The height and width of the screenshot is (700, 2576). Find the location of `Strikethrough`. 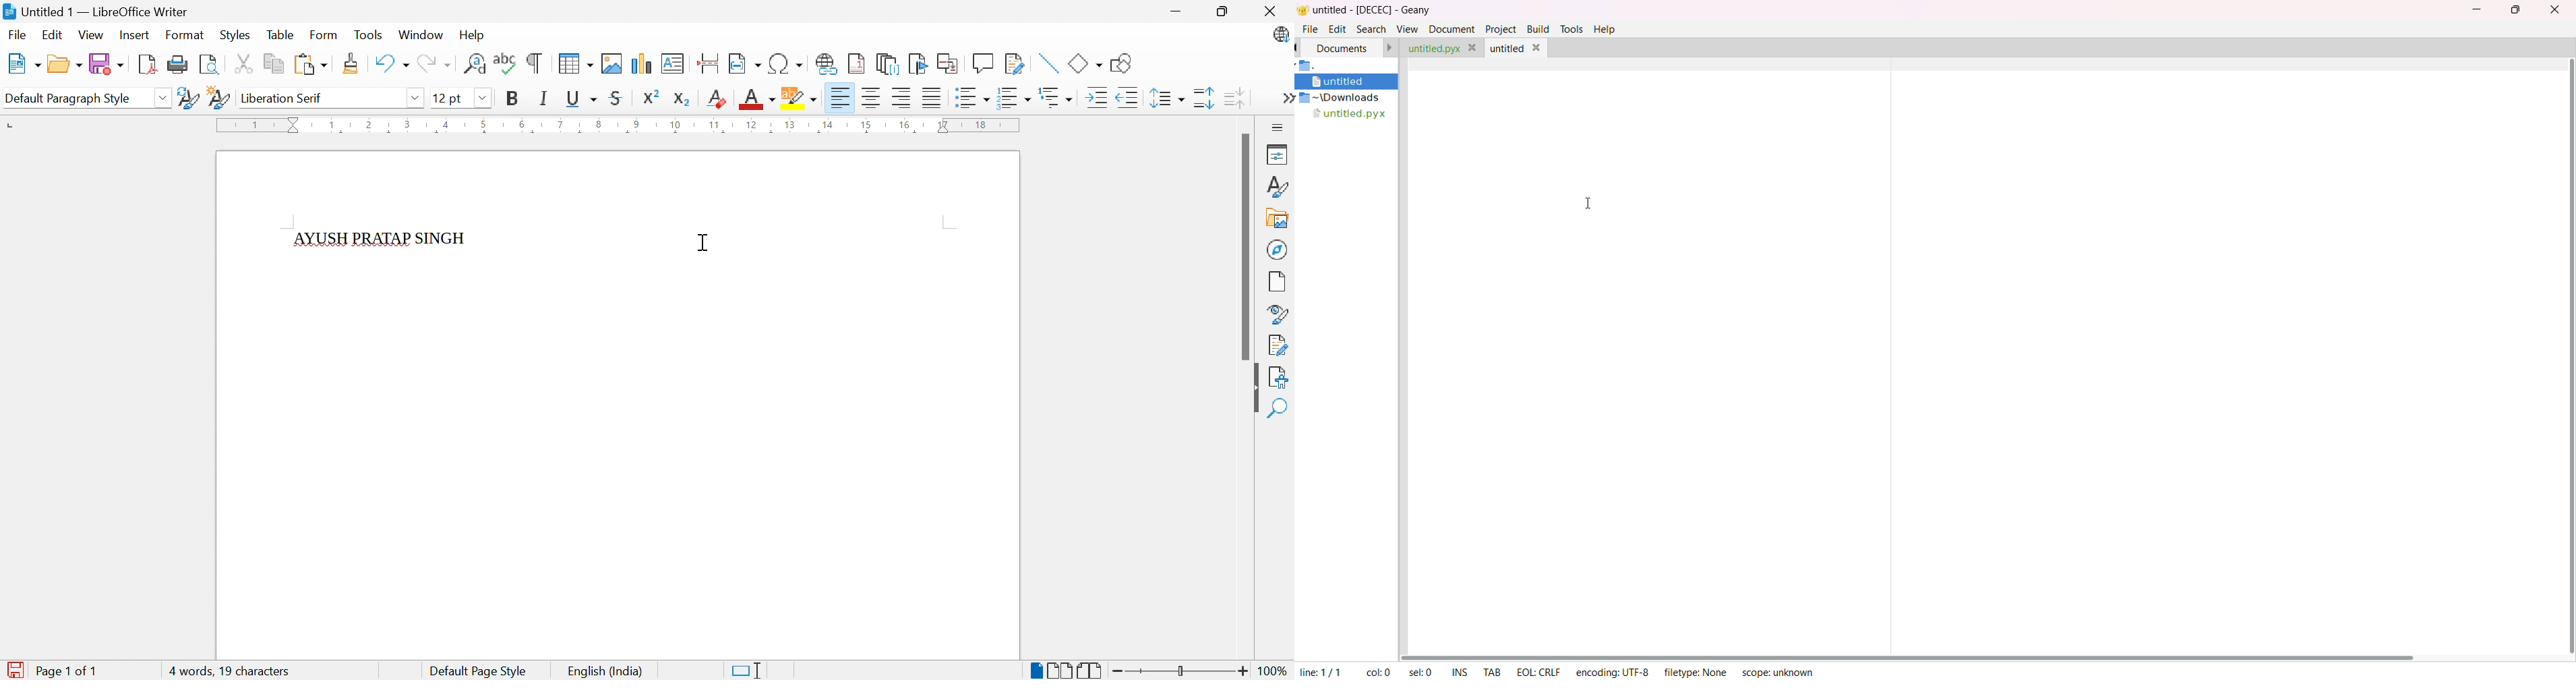

Strikethrough is located at coordinates (616, 100).